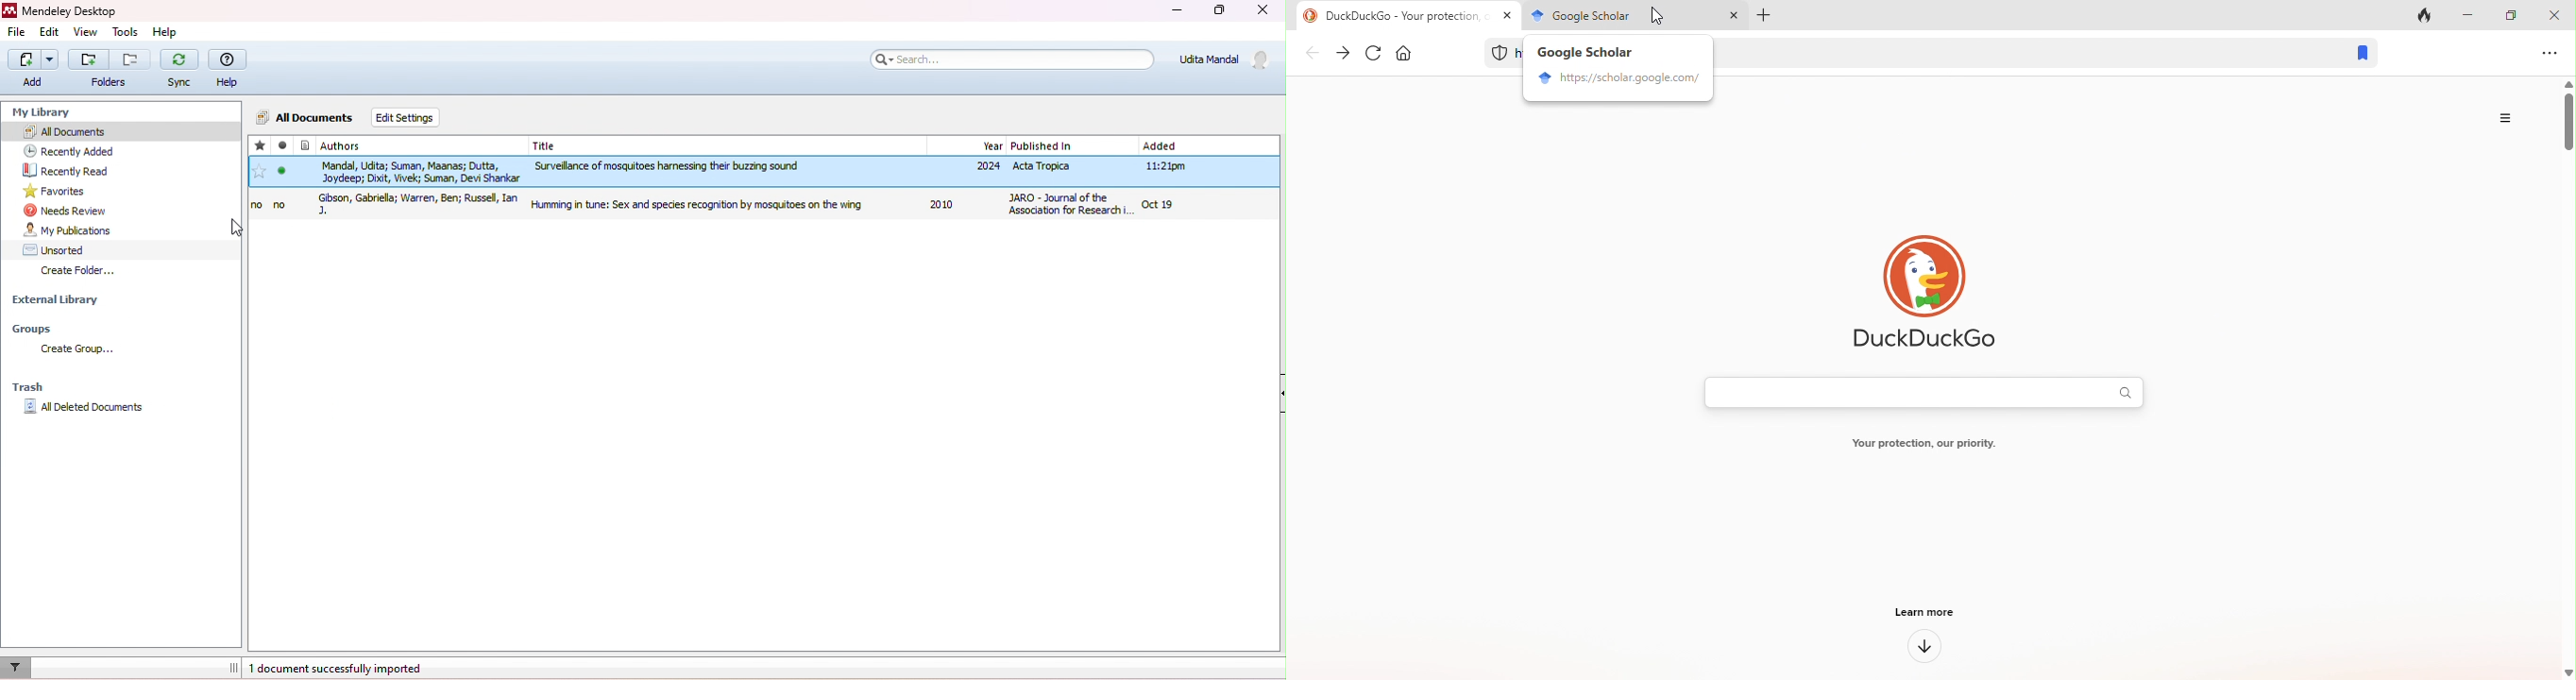 The width and height of the screenshot is (2576, 700). I want to click on title, so click(545, 145).